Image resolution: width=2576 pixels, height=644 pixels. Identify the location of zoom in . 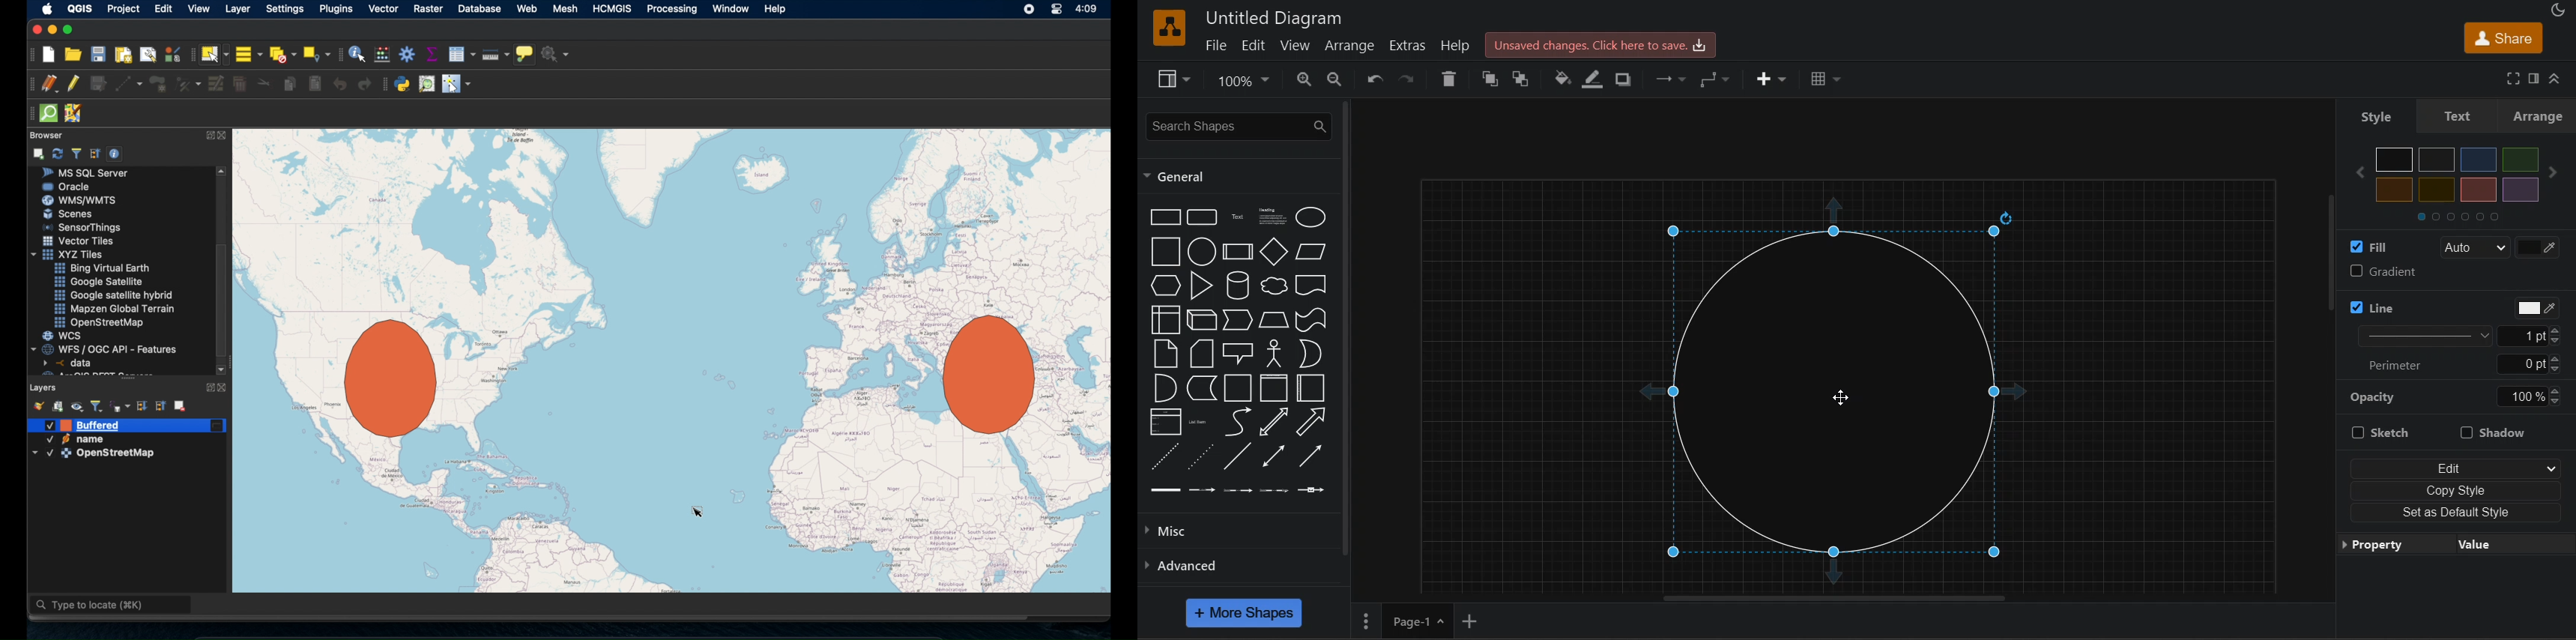
(1304, 80).